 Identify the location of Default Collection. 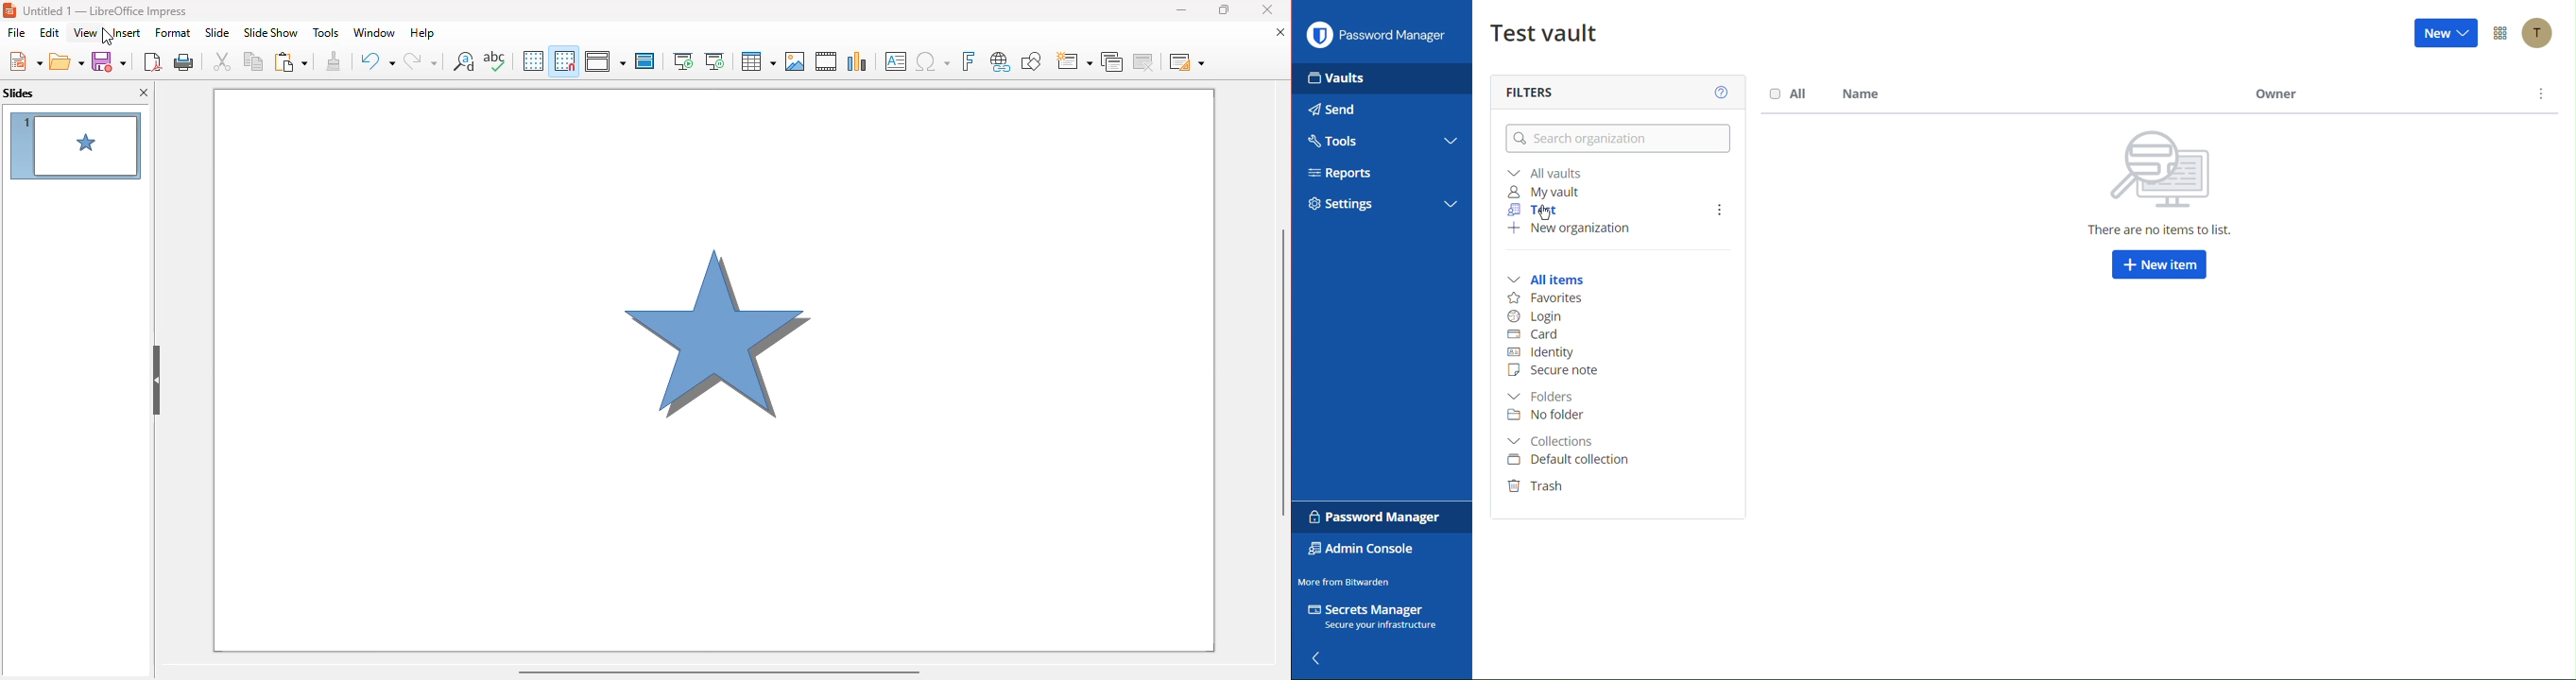
(1569, 460).